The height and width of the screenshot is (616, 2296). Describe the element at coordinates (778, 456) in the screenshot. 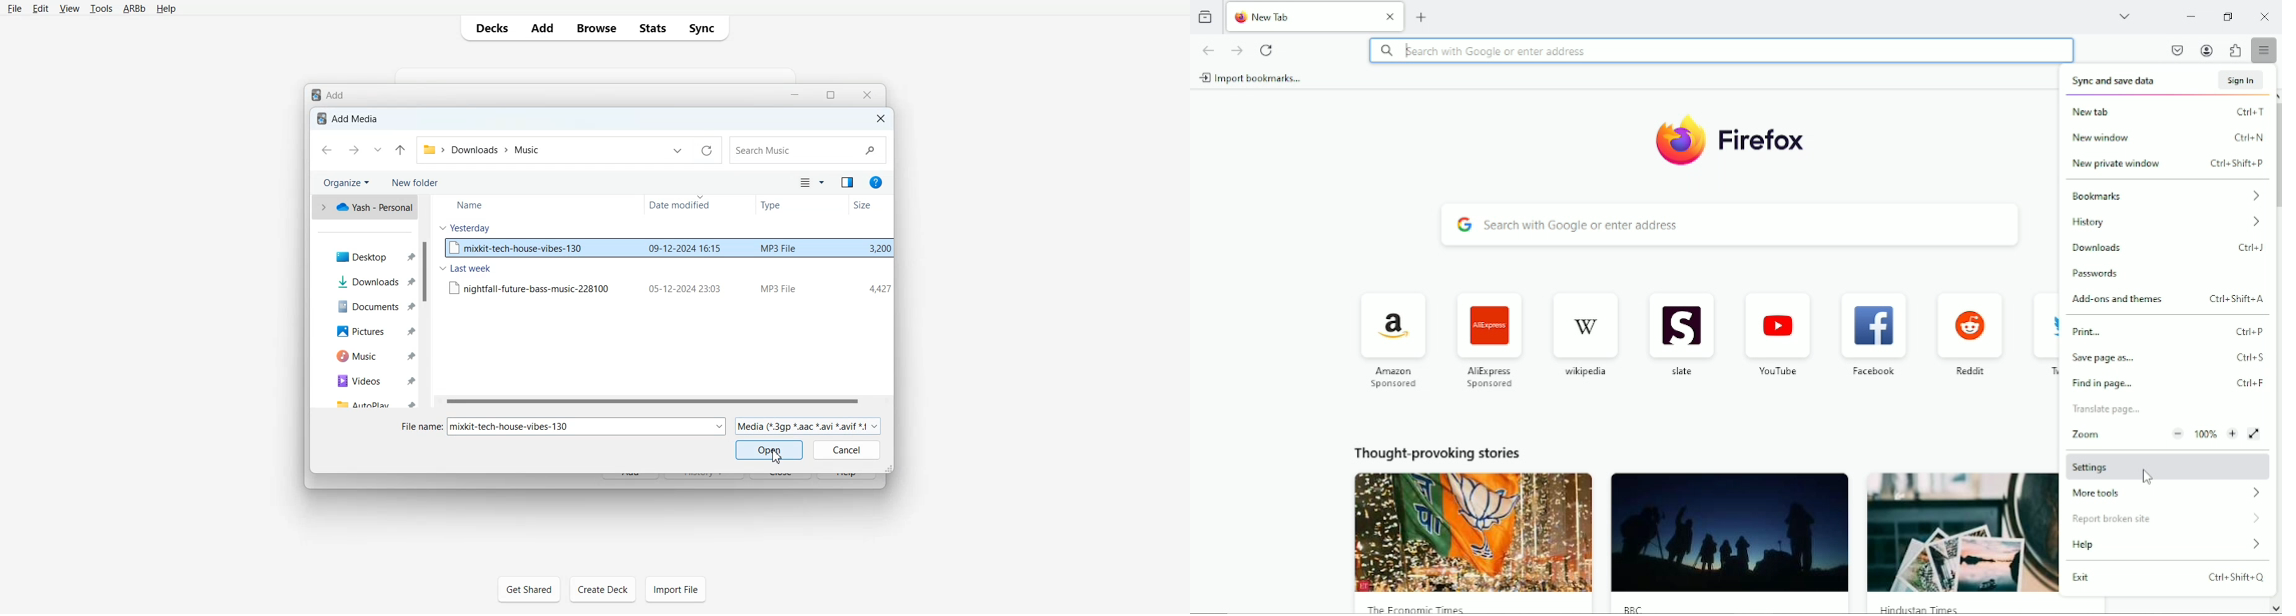

I see `Cursor` at that location.